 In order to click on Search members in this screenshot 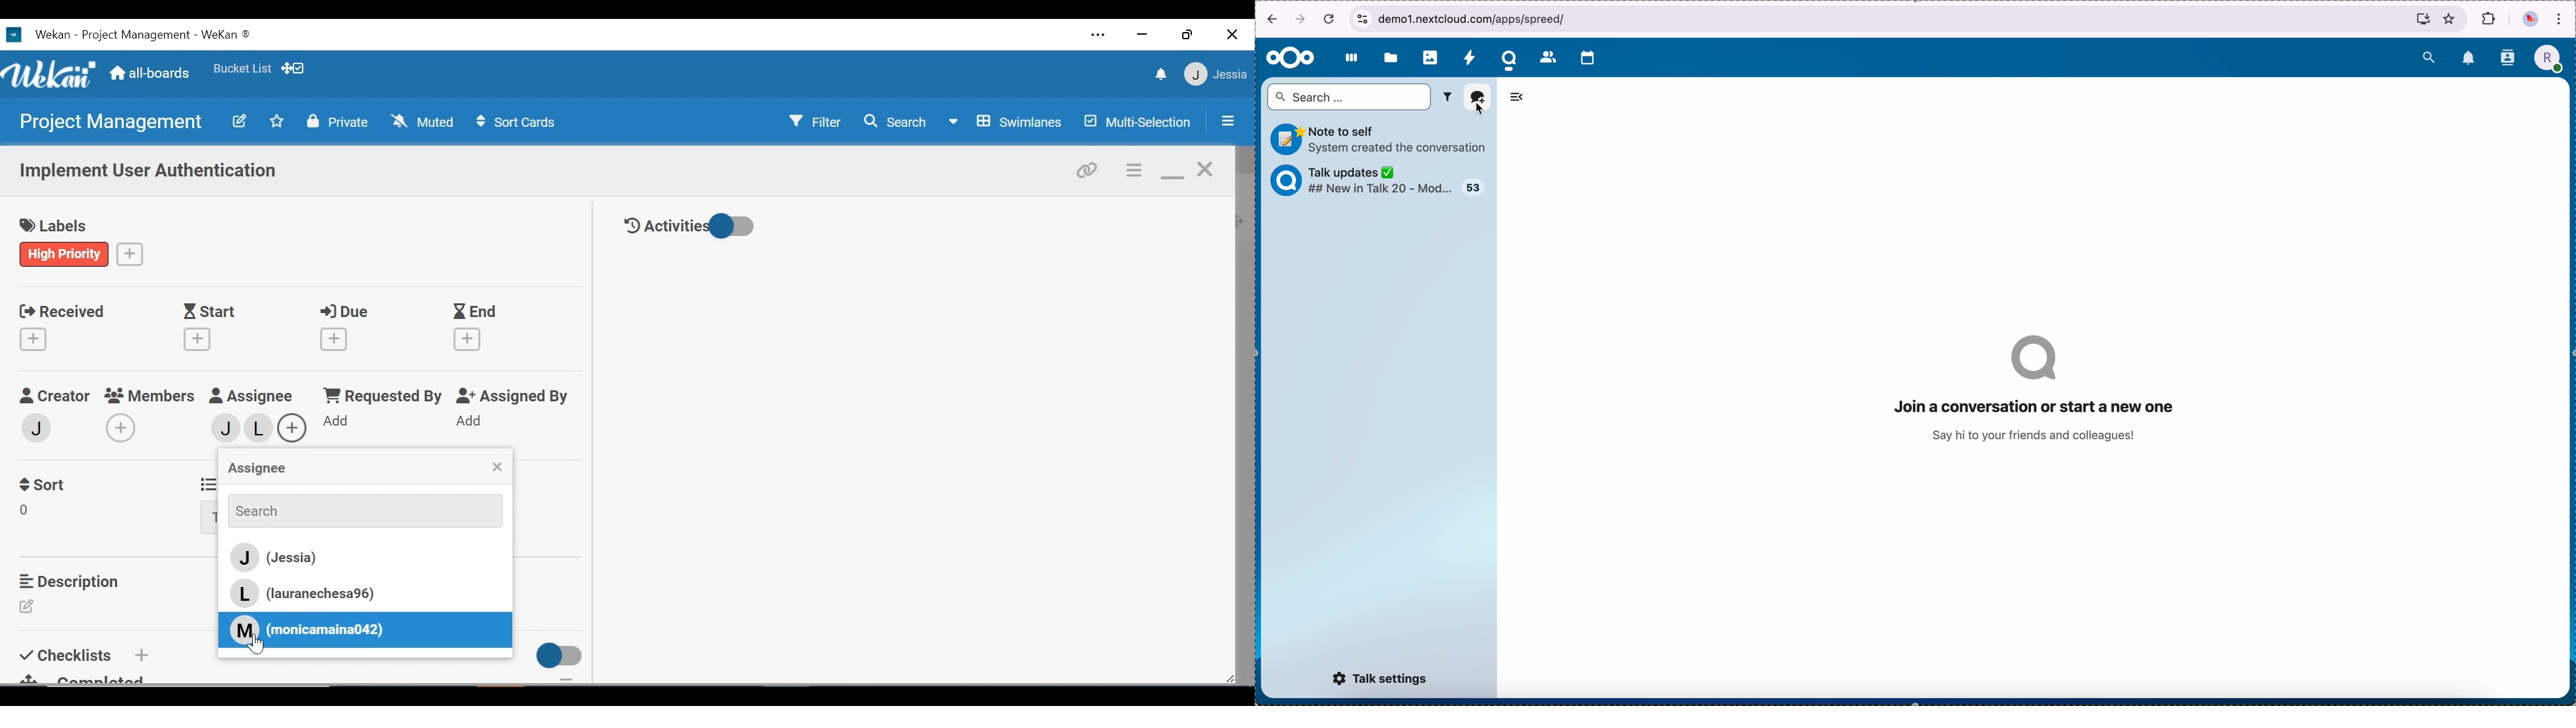, I will do `click(357, 510)`.